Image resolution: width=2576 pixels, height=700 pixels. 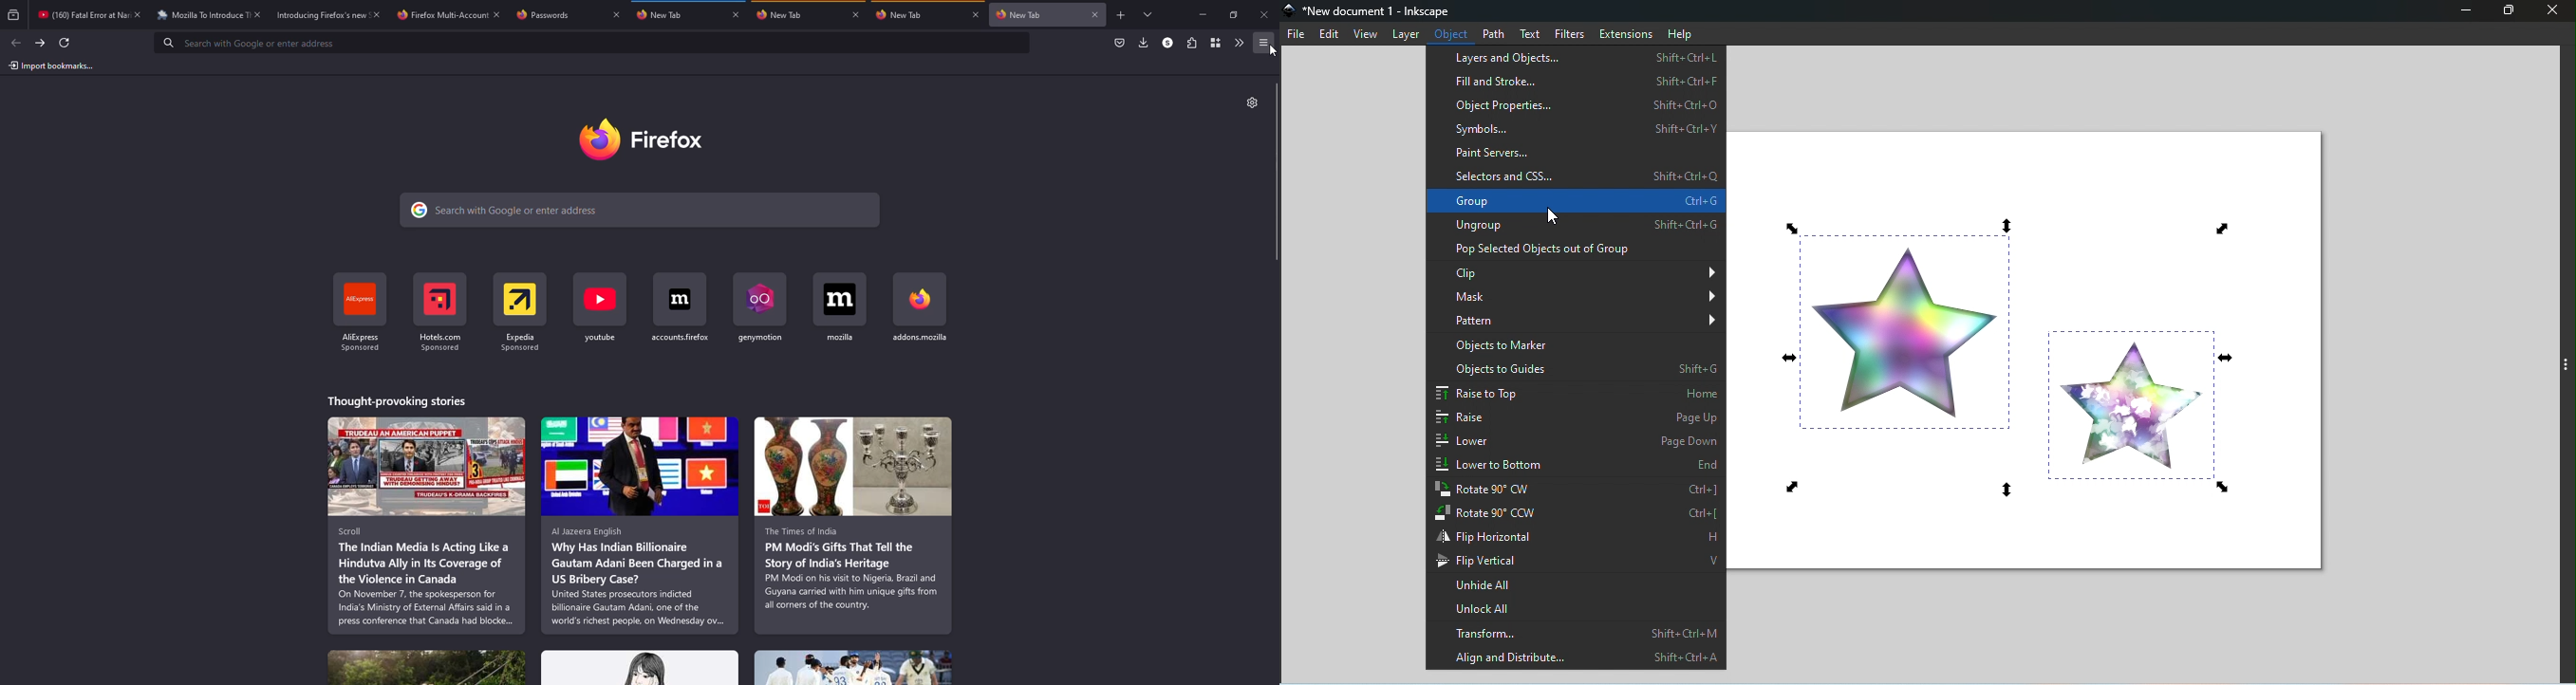 What do you see at coordinates (1573, 176) in the screenshot?
I see `Selectors and CSS` at bounding box center [1573, 176].